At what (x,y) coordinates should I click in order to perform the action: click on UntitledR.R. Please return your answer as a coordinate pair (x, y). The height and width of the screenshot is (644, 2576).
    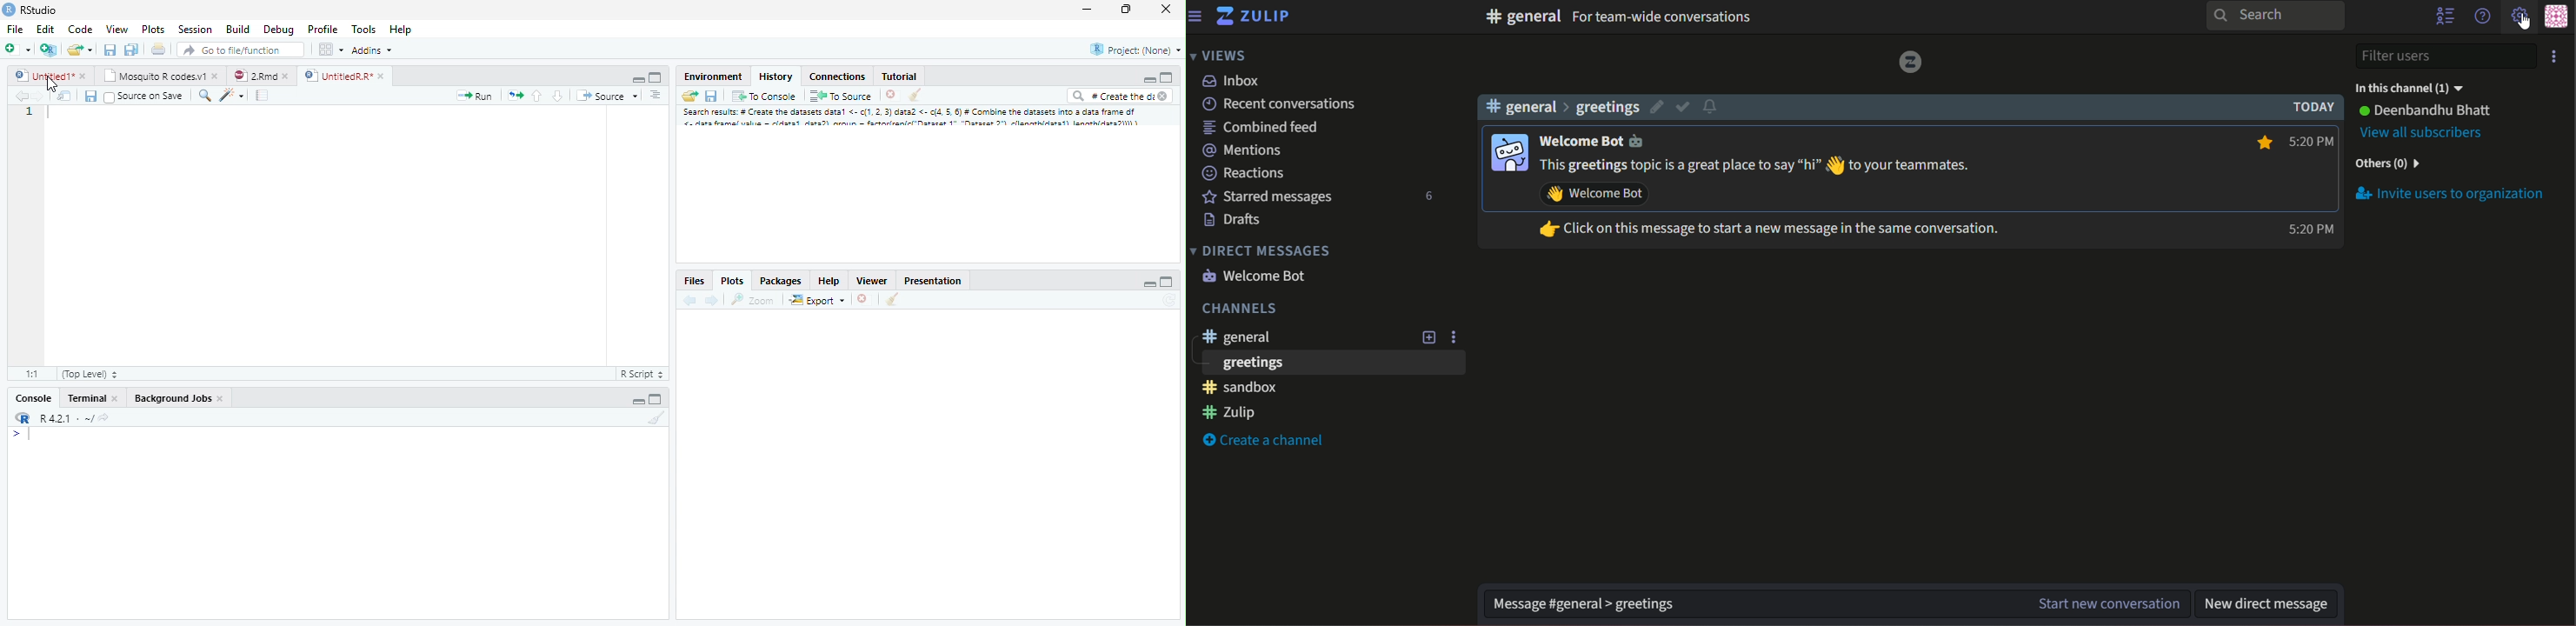
    Looking at the image, I should click on (344, 75).